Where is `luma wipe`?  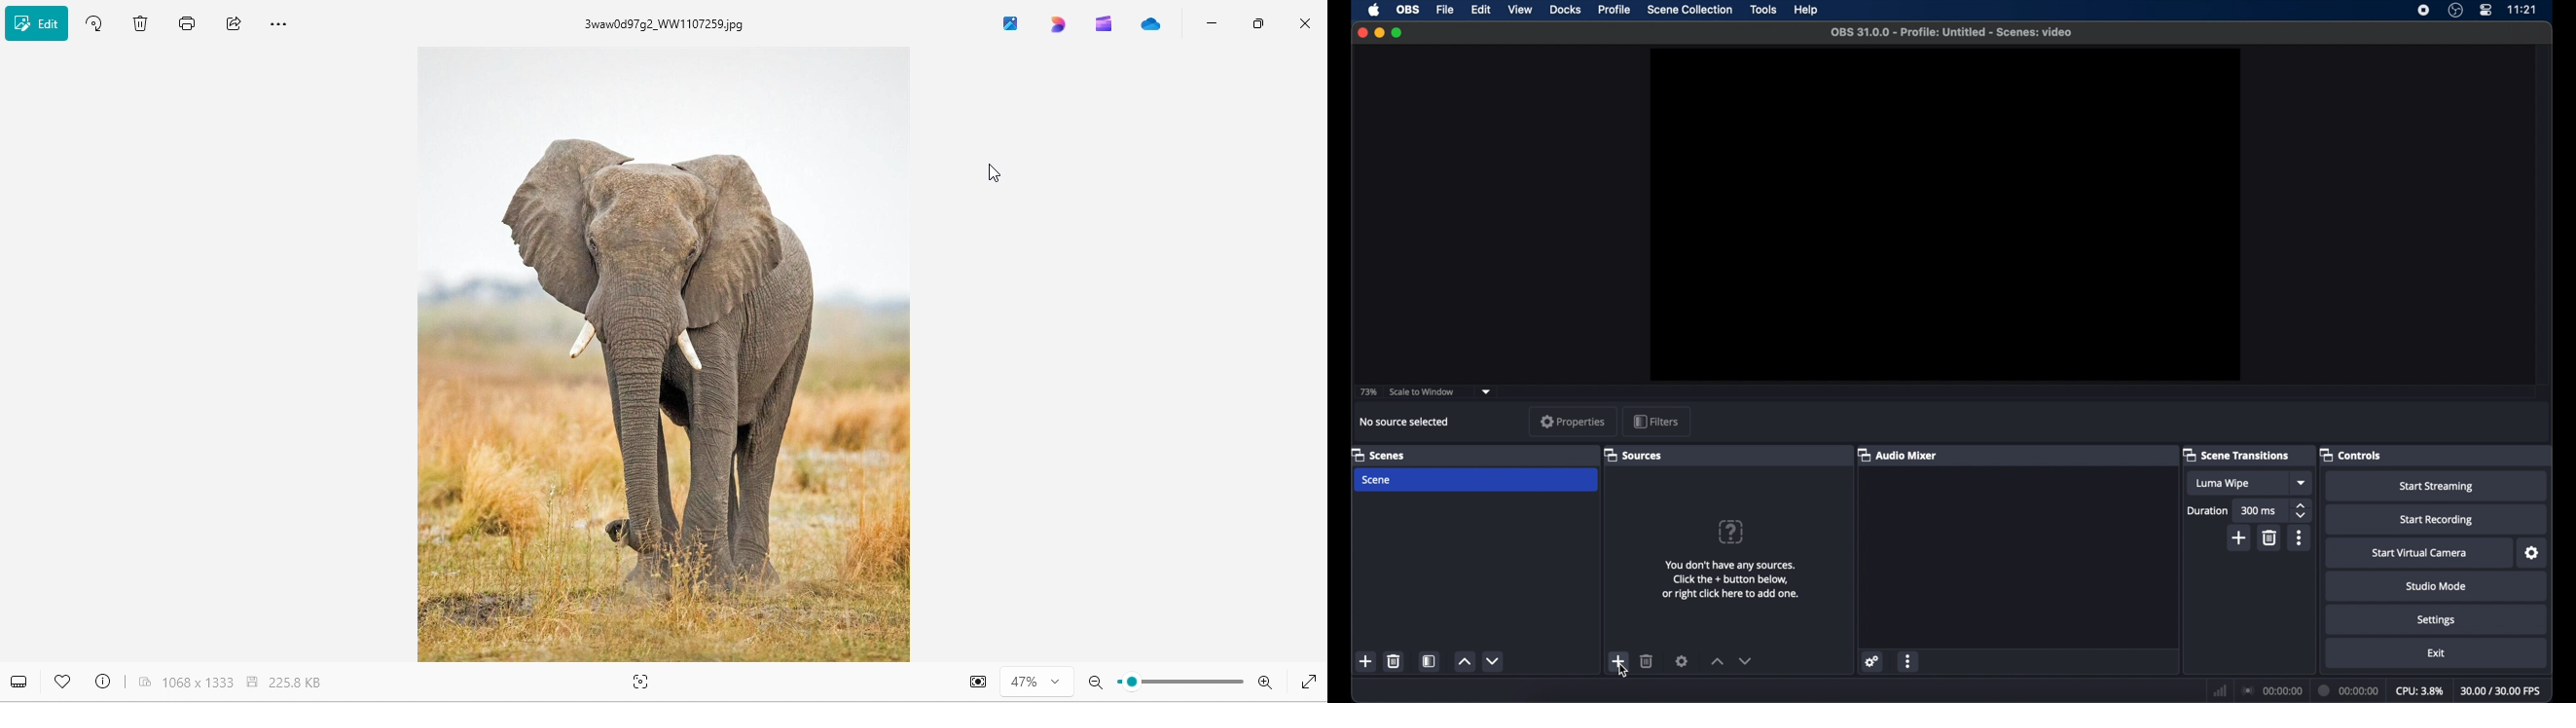
luma wipe is located at coordinates (2223, 484).